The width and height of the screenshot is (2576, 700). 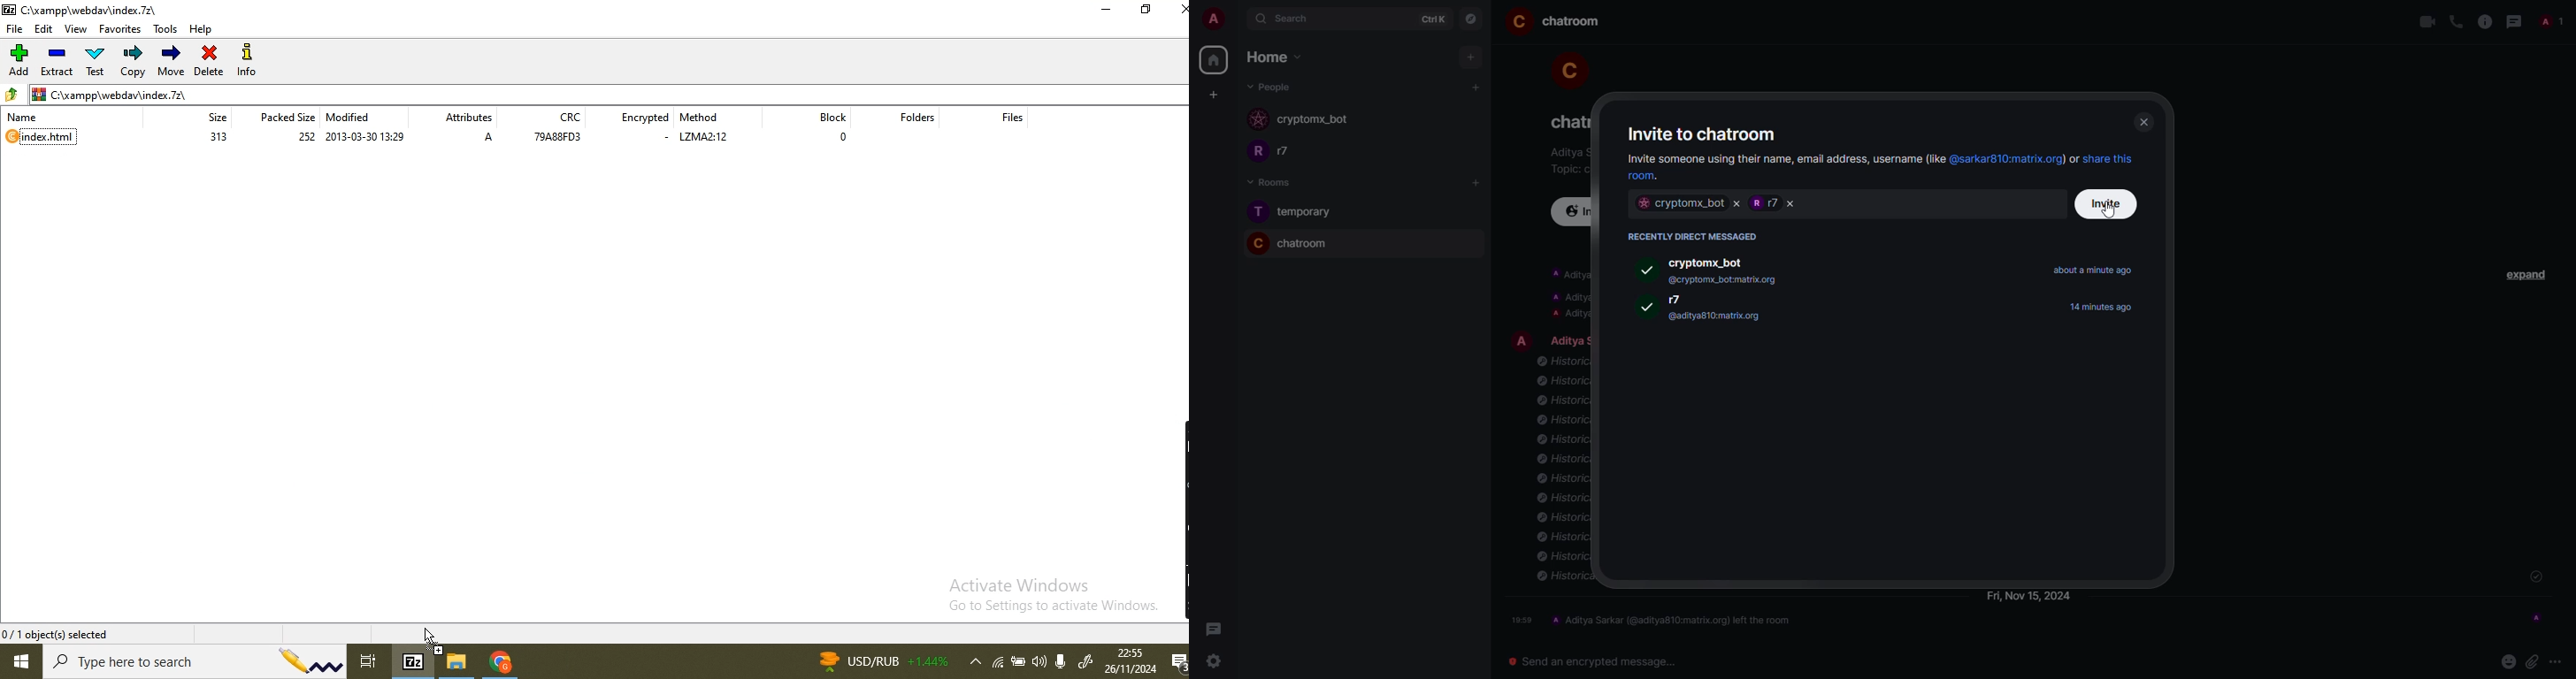 I want to click on search bar, so click(x=197, y=662).